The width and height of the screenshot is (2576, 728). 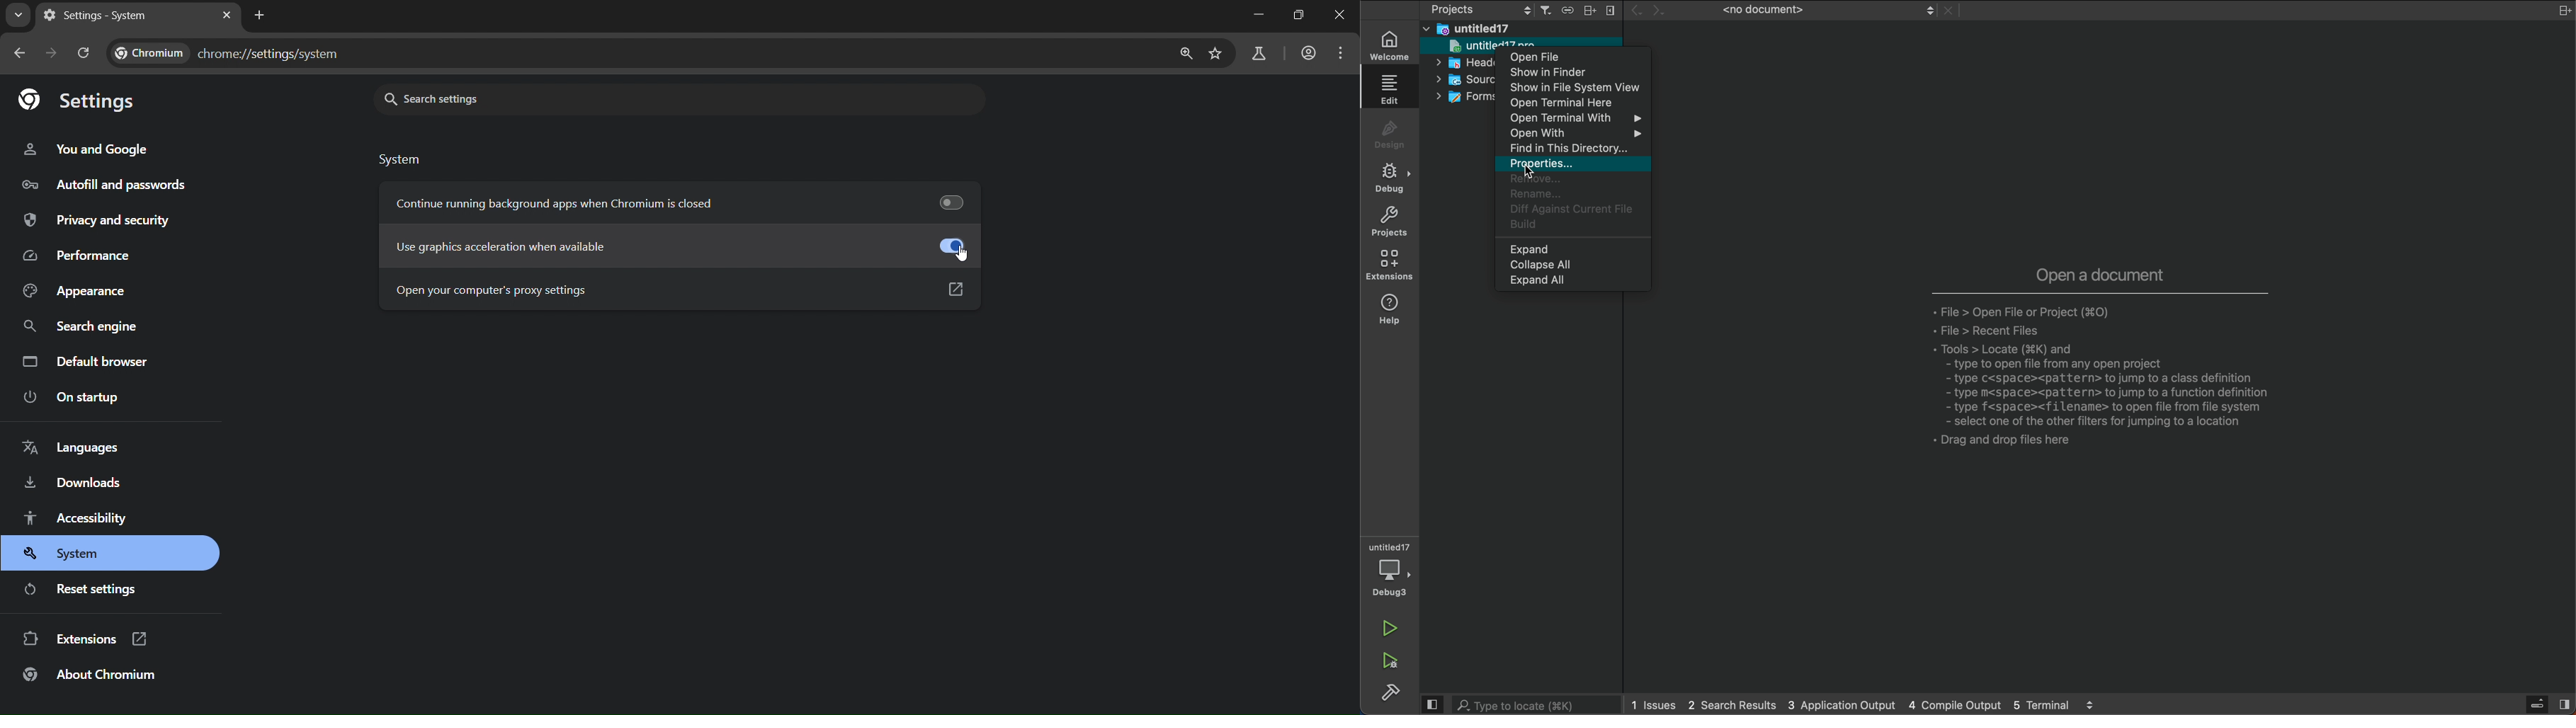 What do you see at coordinates (1391, 221) in the screenshot?
I see `projects` at bounding box center [1391, 221].